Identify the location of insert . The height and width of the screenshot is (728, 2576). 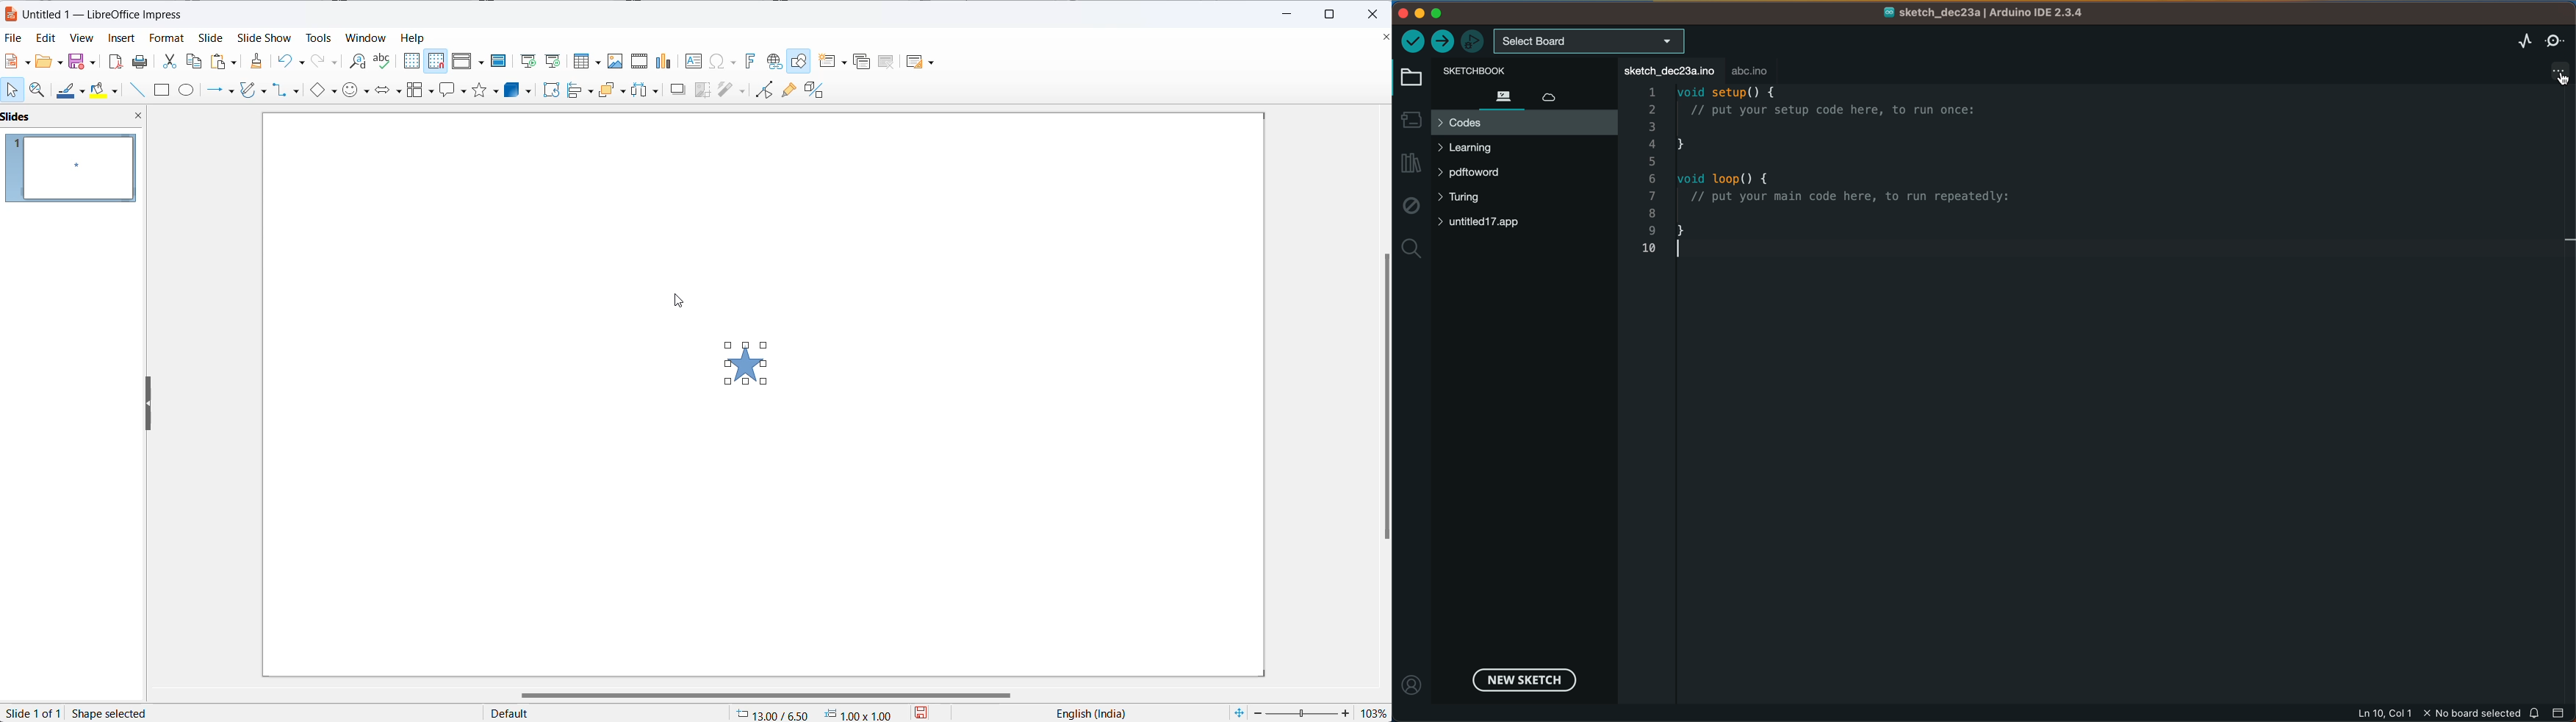
(121, 40).